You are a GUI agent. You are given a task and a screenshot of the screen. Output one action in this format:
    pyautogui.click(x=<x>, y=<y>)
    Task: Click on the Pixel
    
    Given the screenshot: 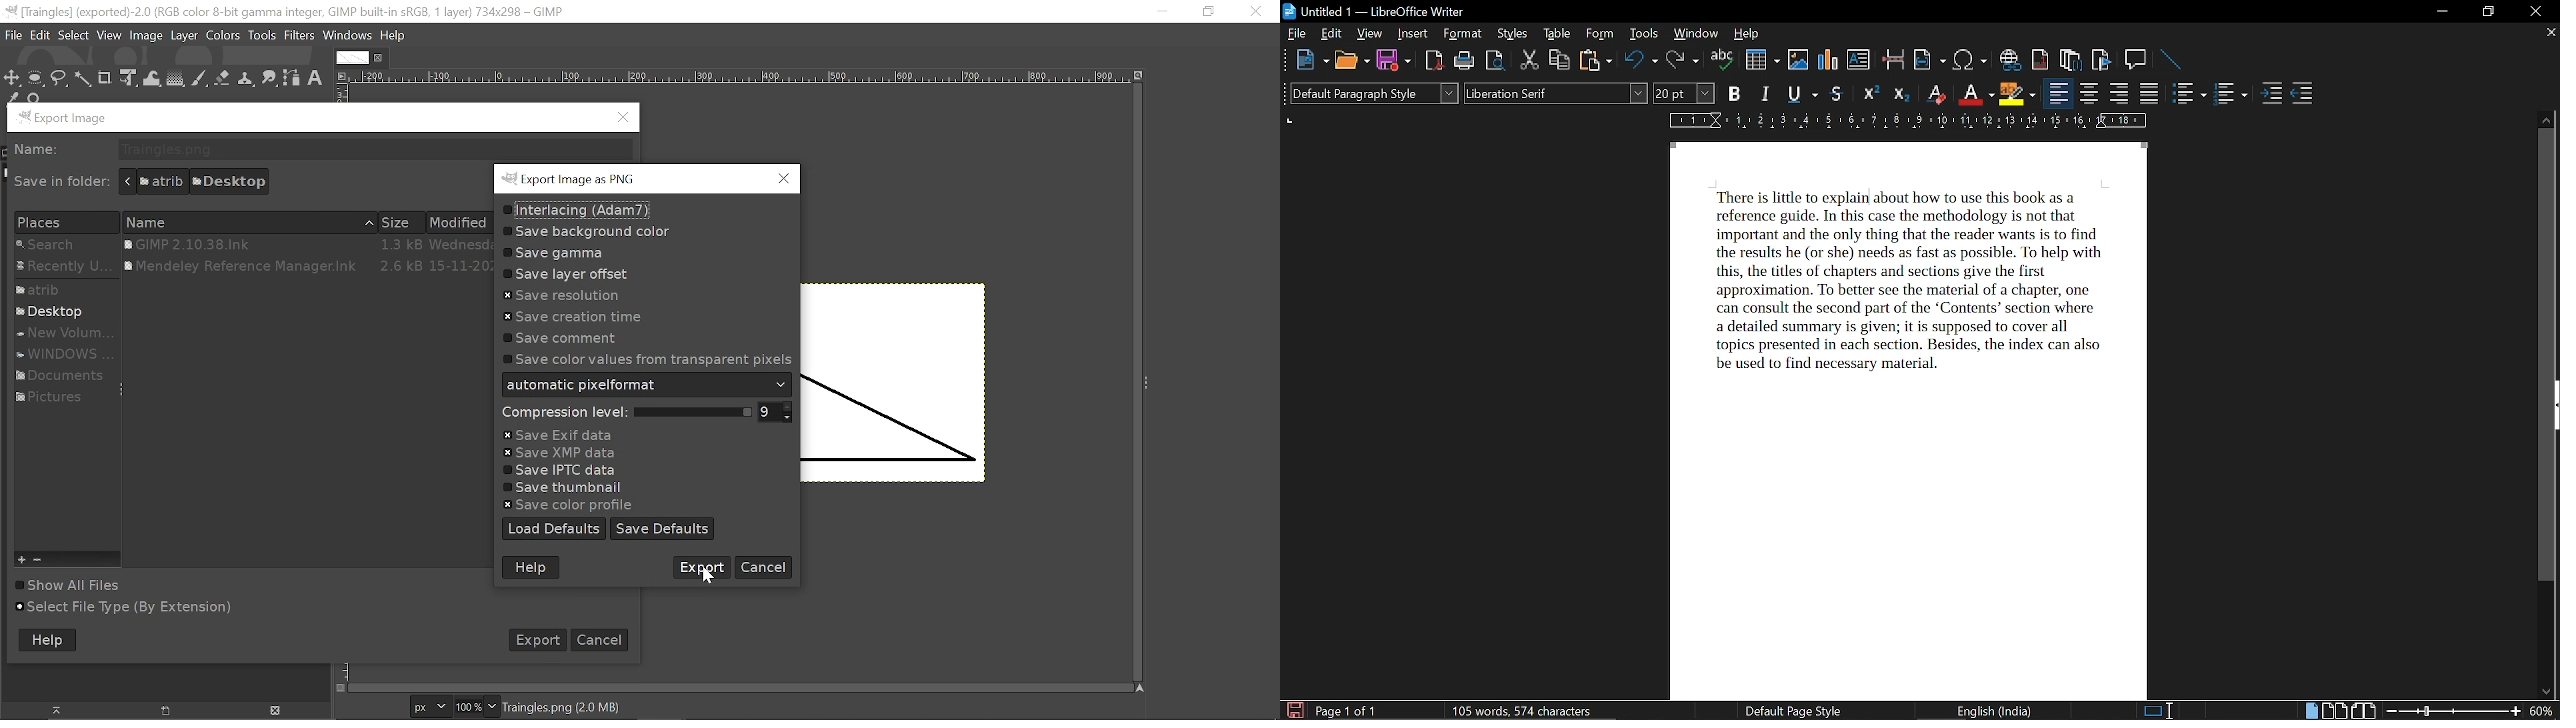 What is the action you would take?
    pyautogui.click(x=431, y=706)
    